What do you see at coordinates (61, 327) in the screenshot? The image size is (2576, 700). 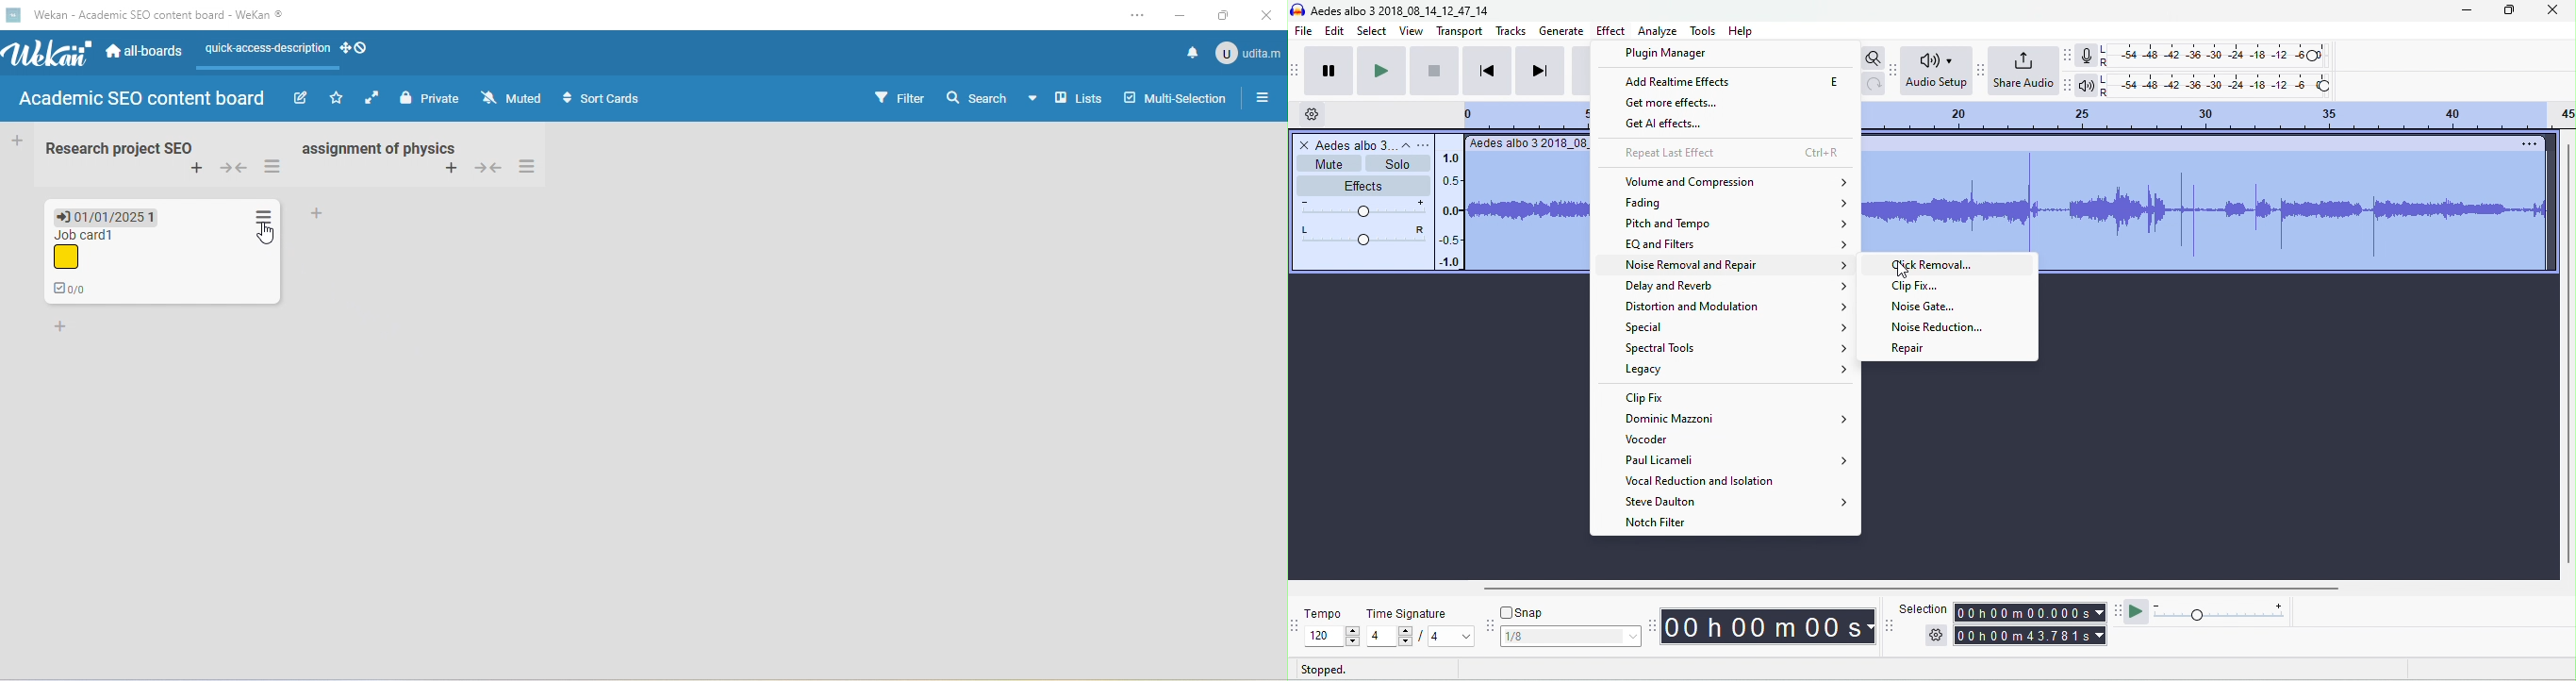 I see `add` at bounding box center [61, 327].